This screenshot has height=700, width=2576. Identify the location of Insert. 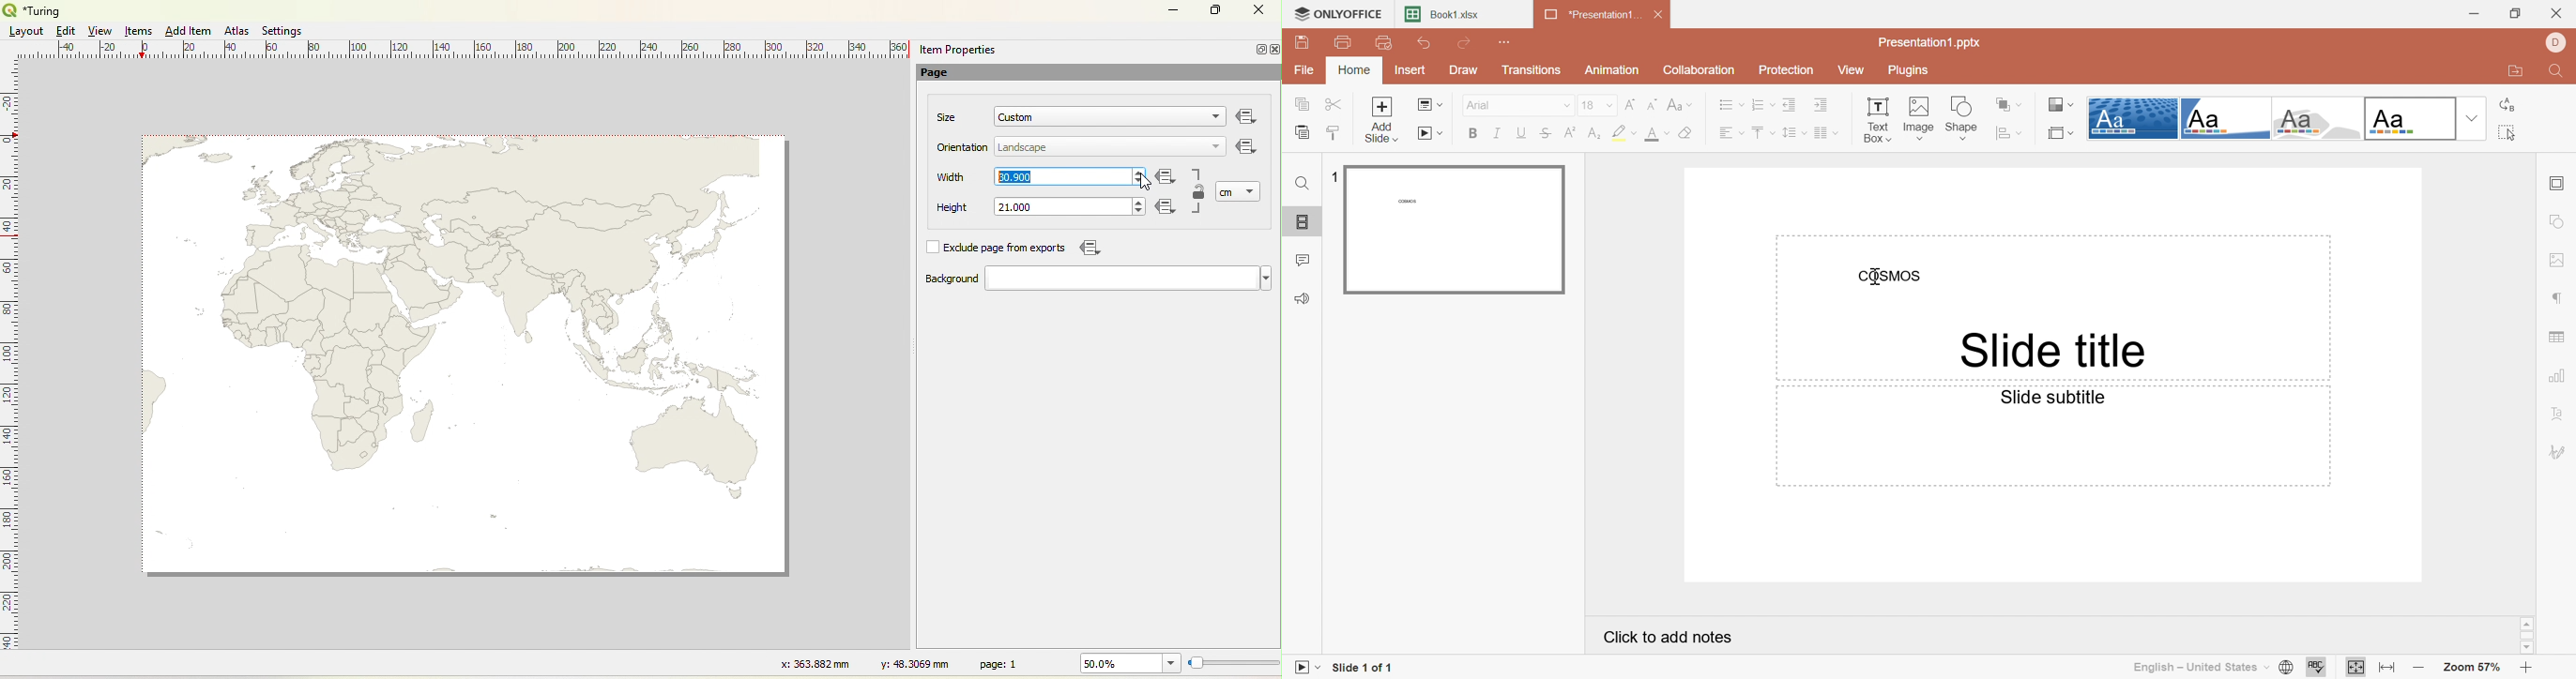
(1408, 72).